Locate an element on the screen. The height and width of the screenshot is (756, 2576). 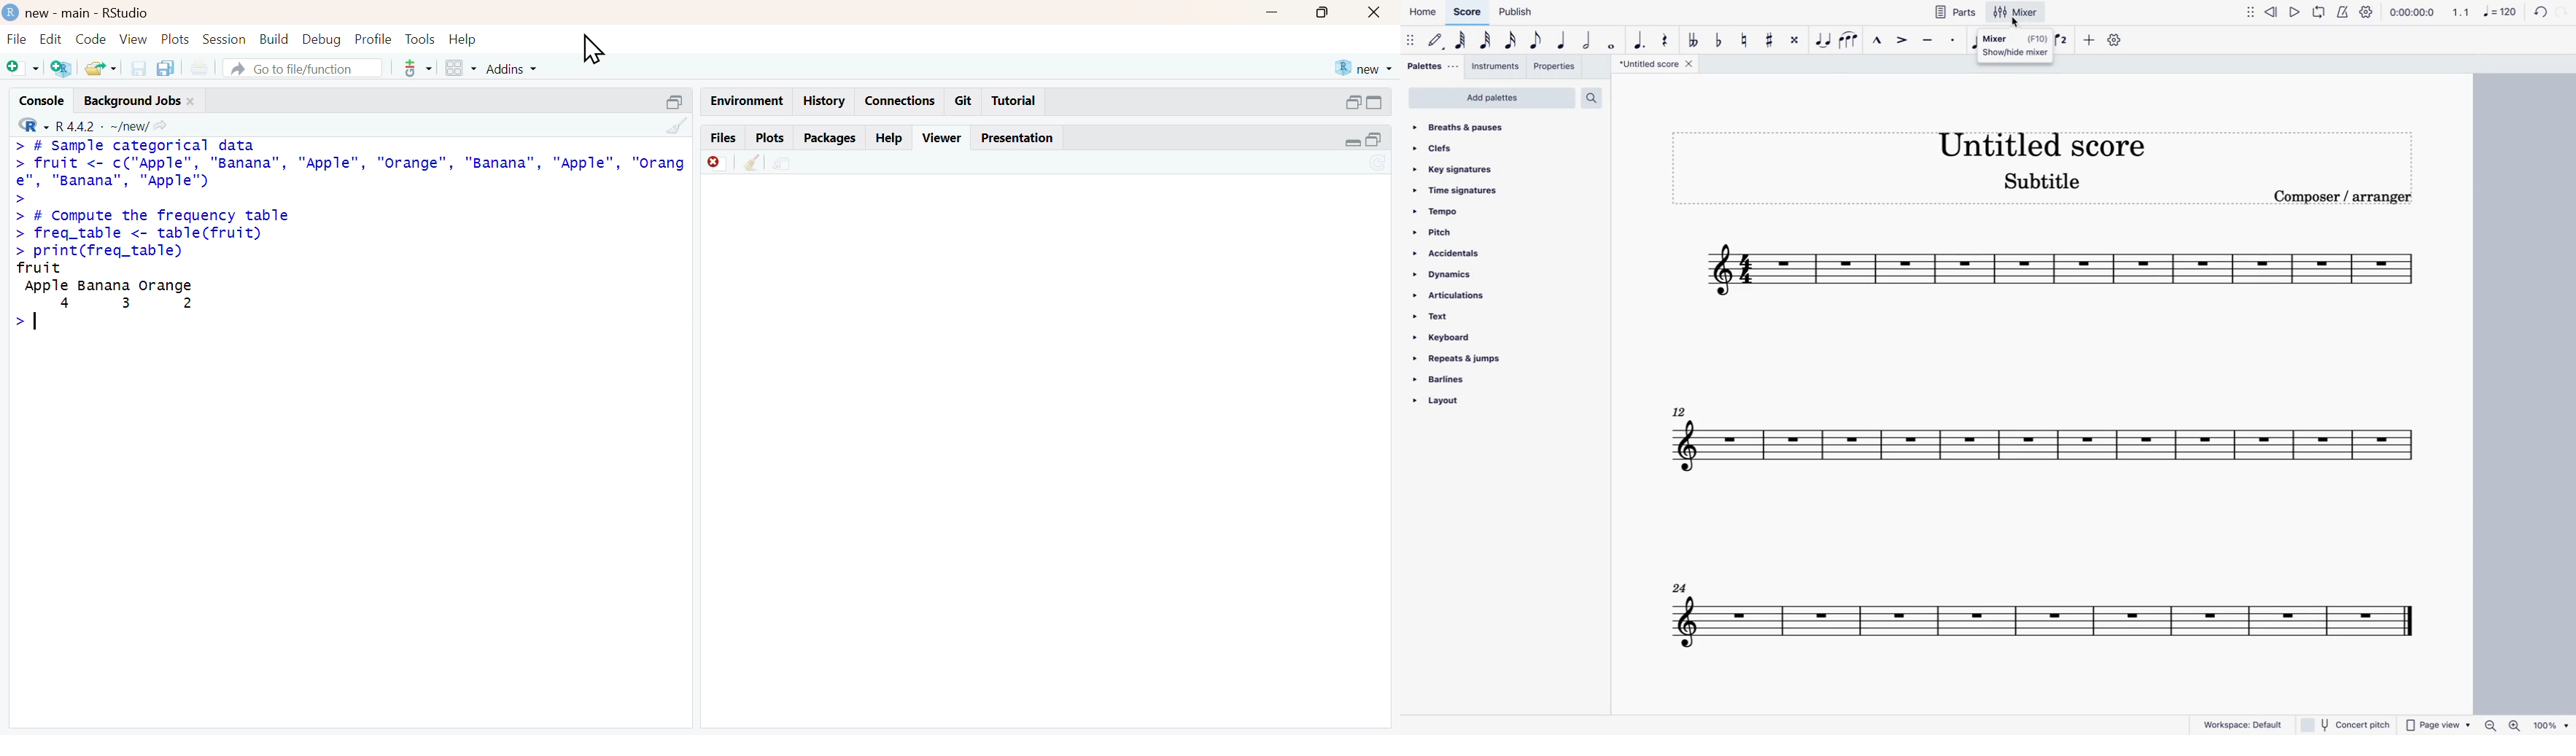
toggle flat is located at coordinates (1719, 39).